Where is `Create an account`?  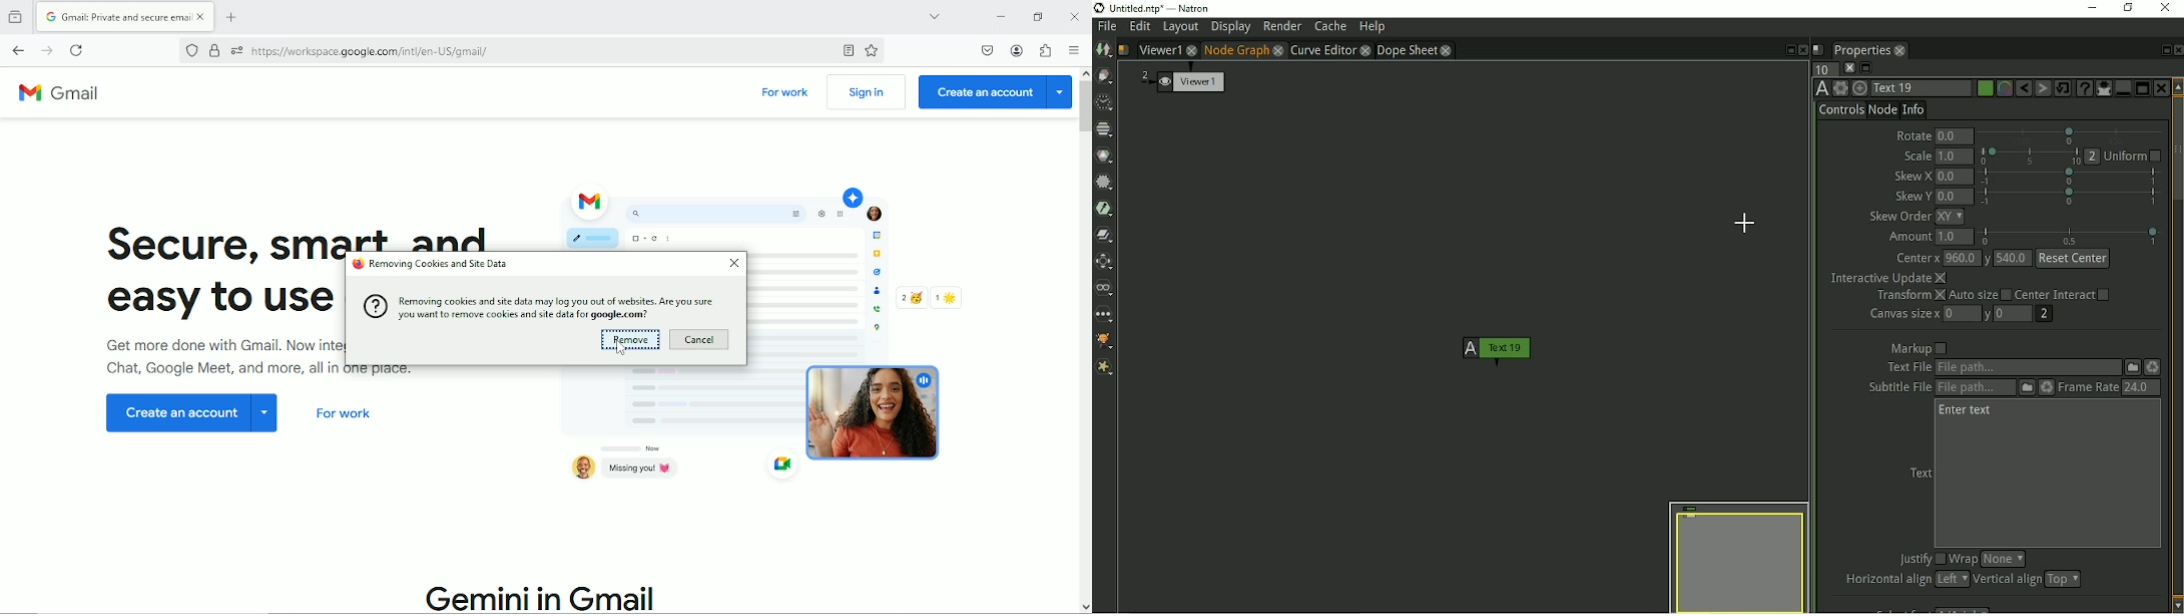
Create an account is located at coordinates (995, 92).